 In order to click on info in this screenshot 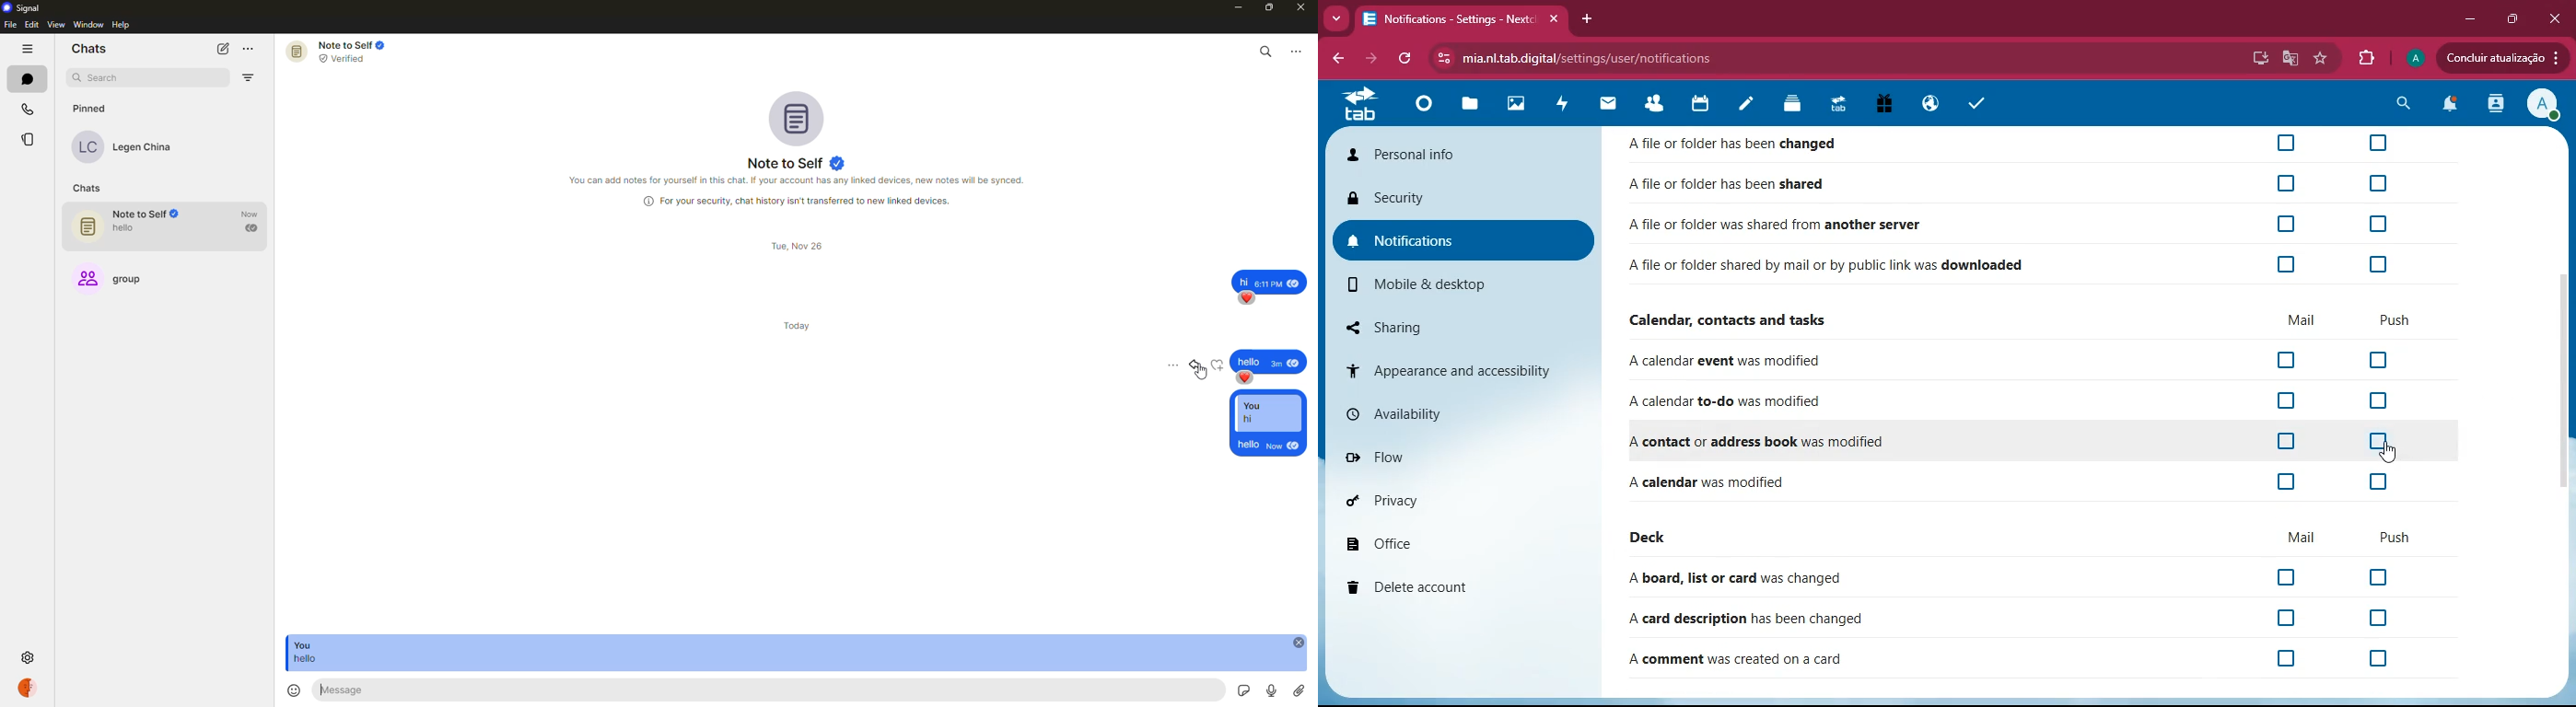, I will do `click(797, 200)`.